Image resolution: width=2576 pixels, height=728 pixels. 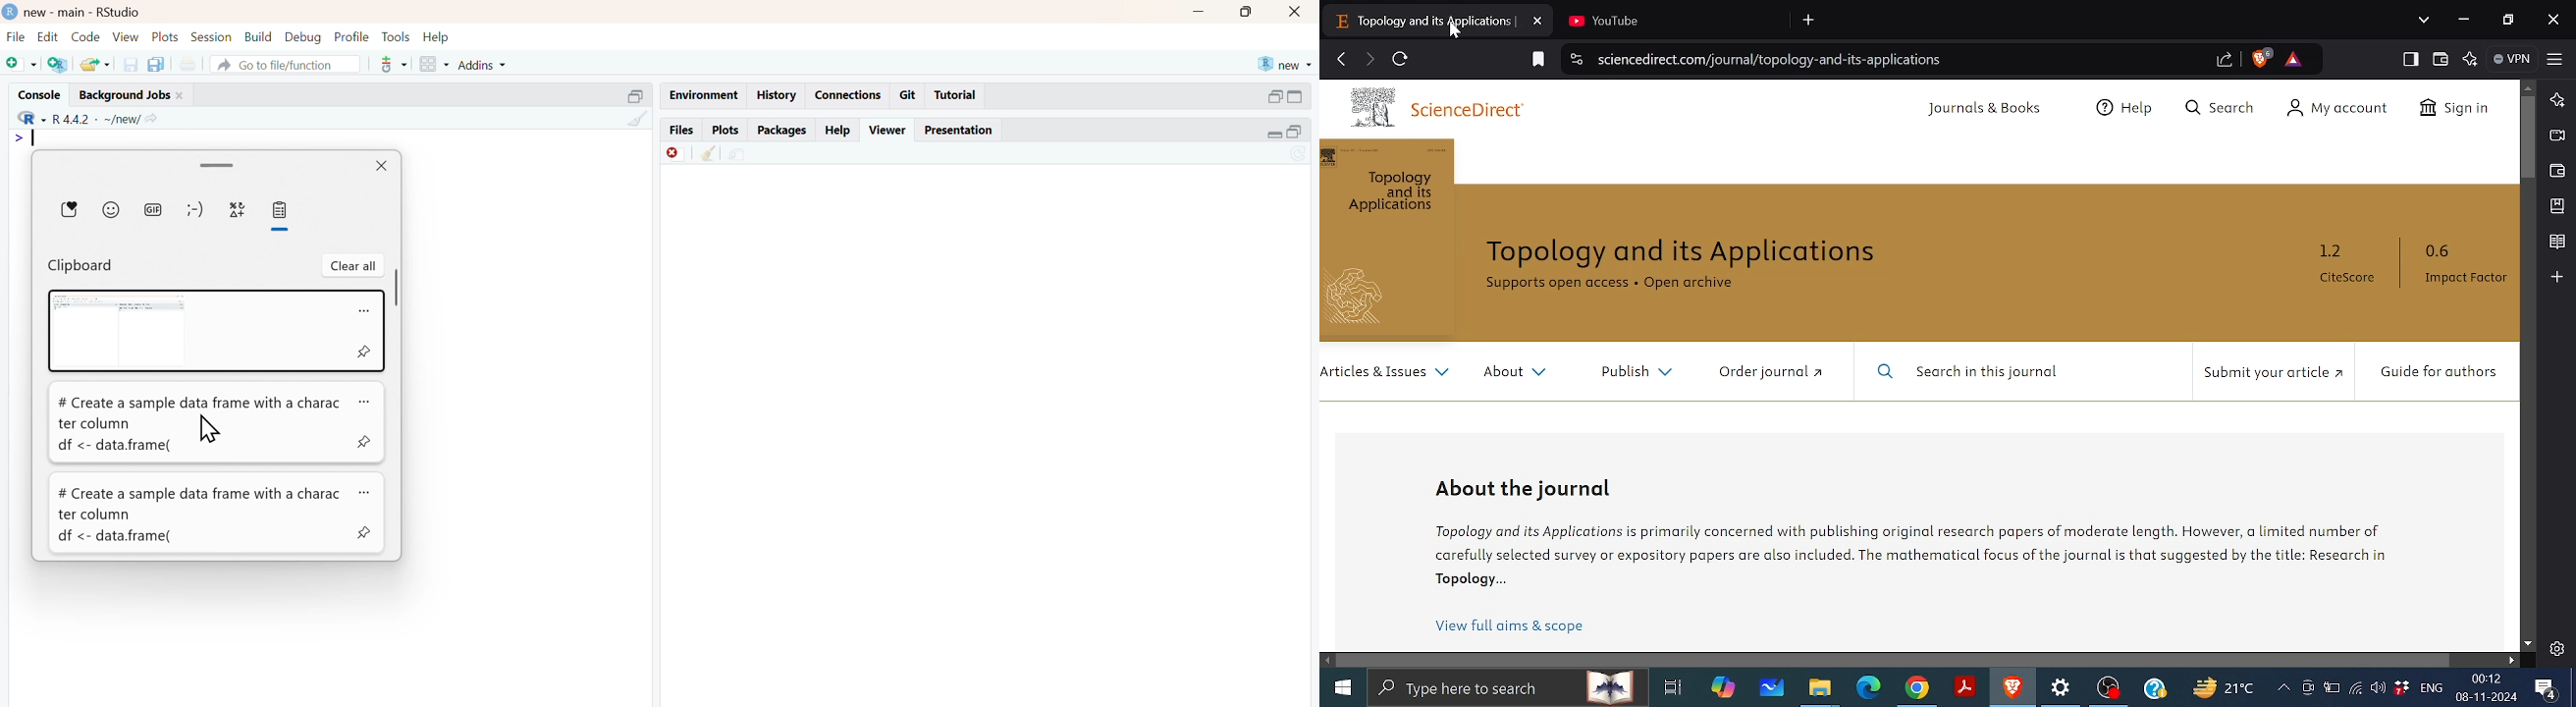 I want to click on Move right, so click(x=2510, y=660).